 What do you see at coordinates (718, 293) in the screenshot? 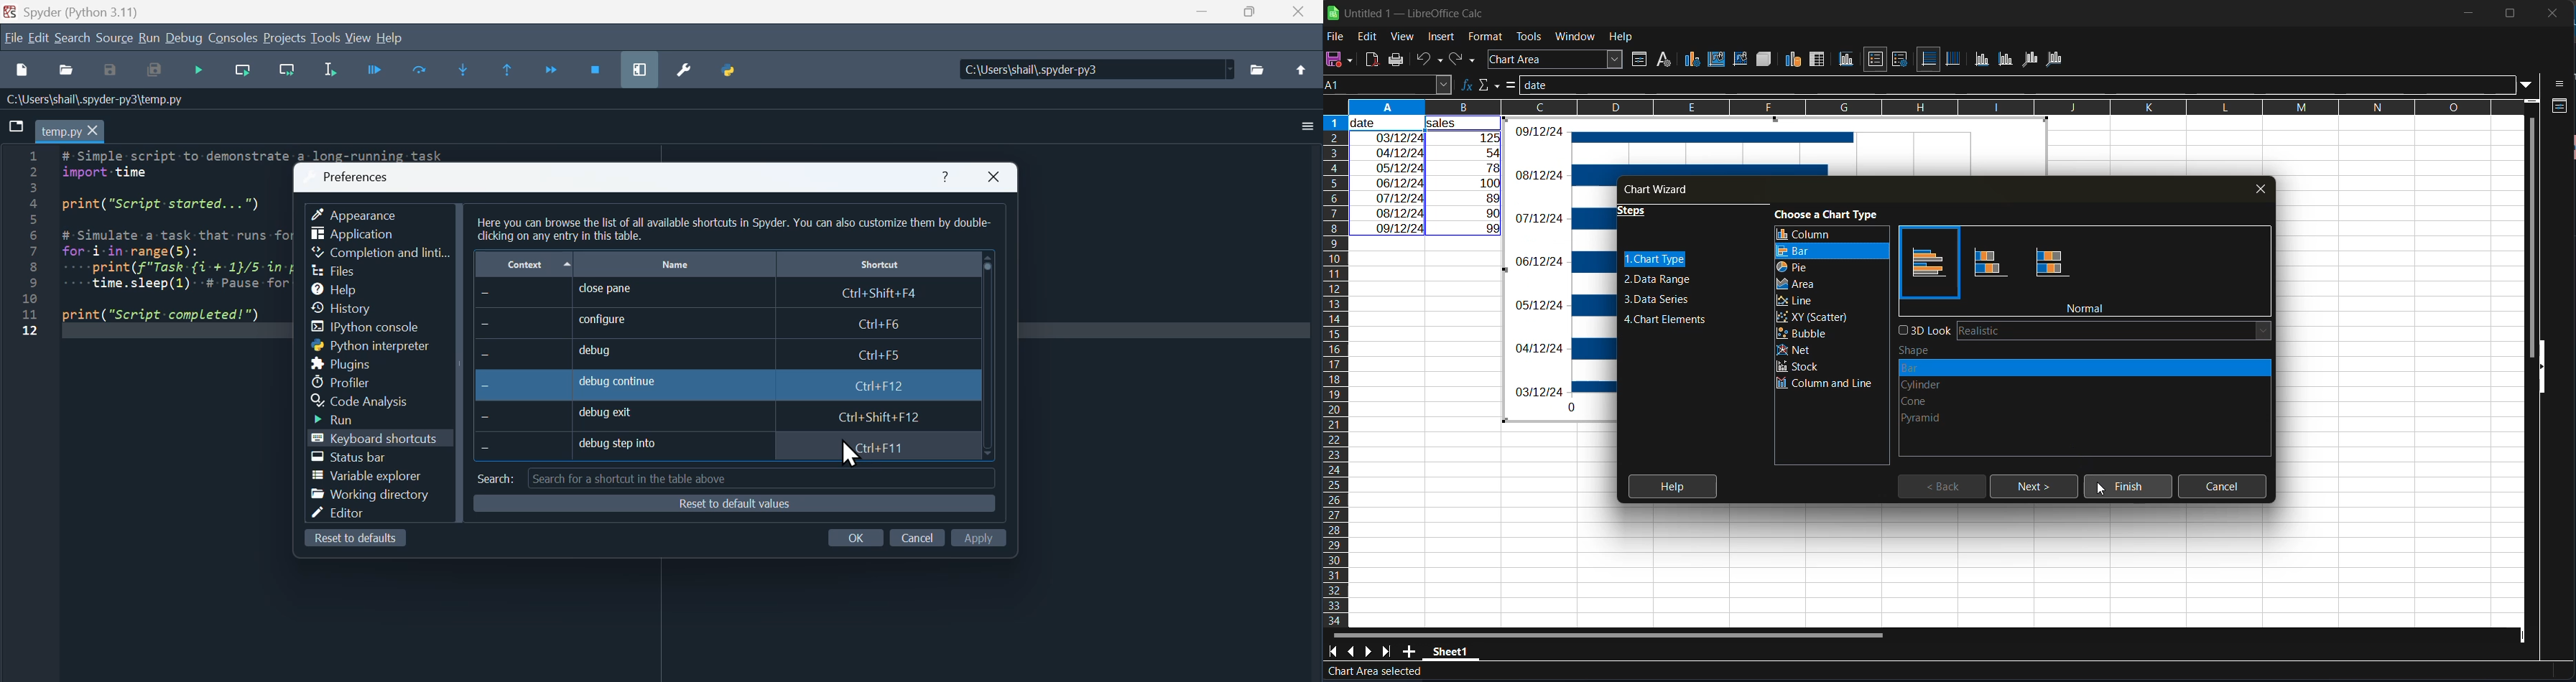
I see `dose pane` at bounding box center [718, 293].